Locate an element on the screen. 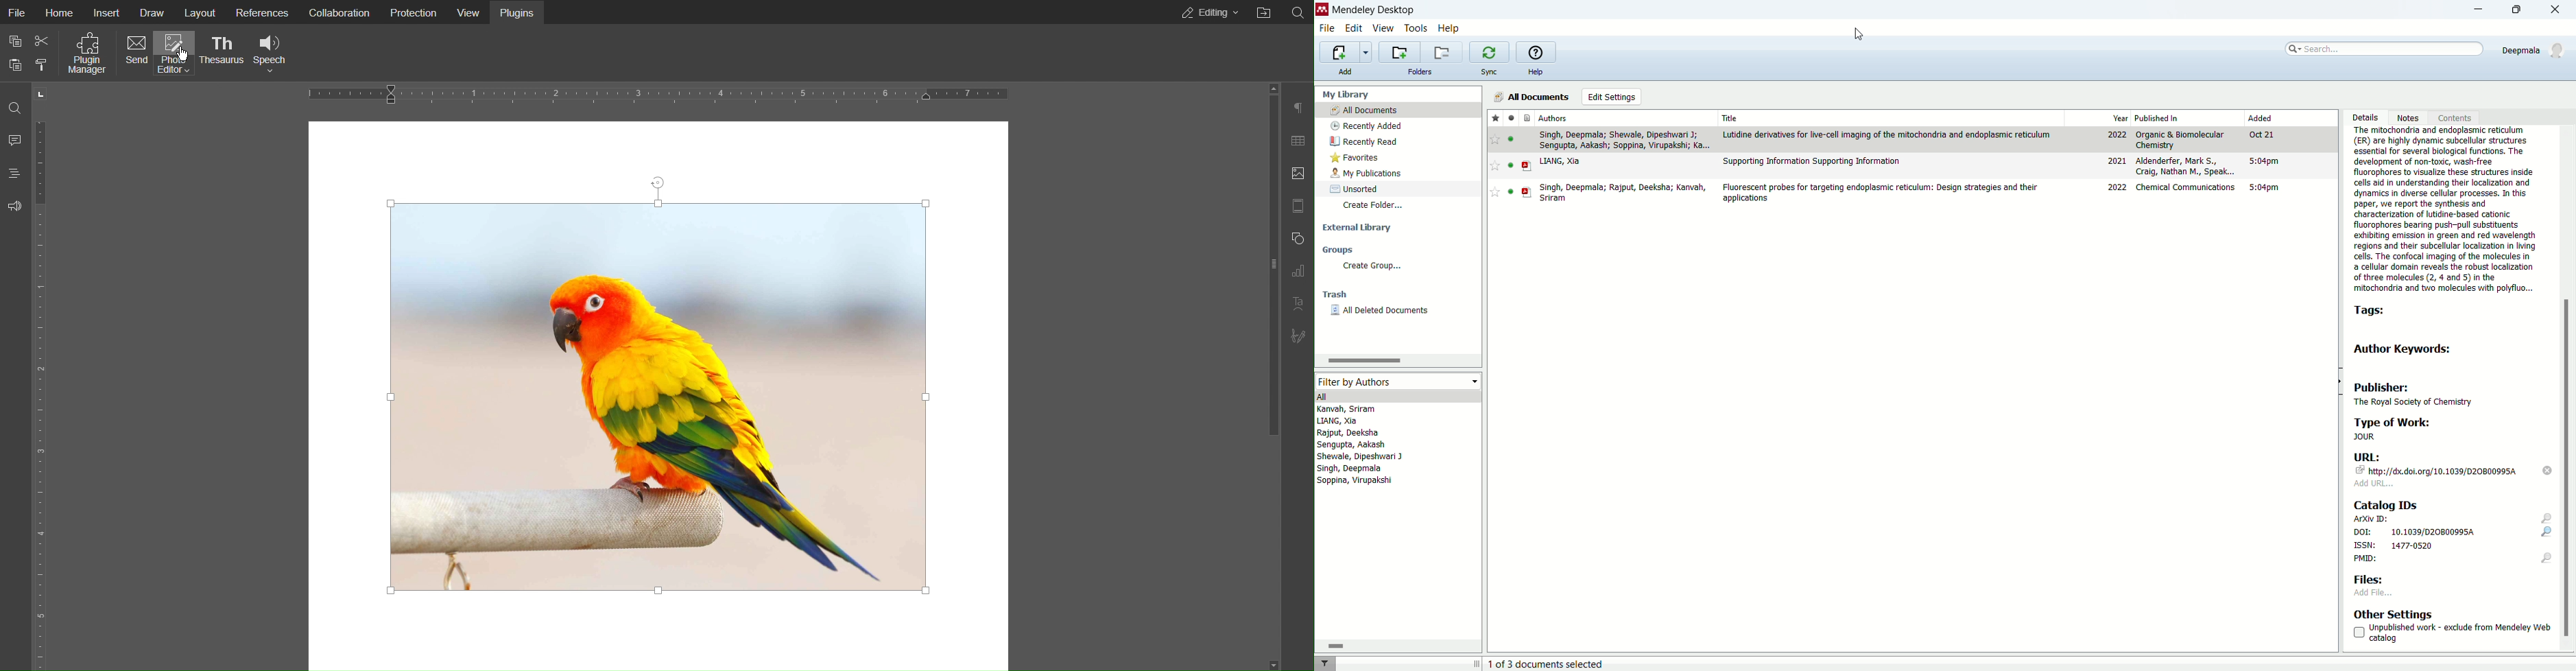  Lutidine derivatives for live-cell imaging of the mitochondria and endoplasmic reticulum is located at coordinates (1887, 135).